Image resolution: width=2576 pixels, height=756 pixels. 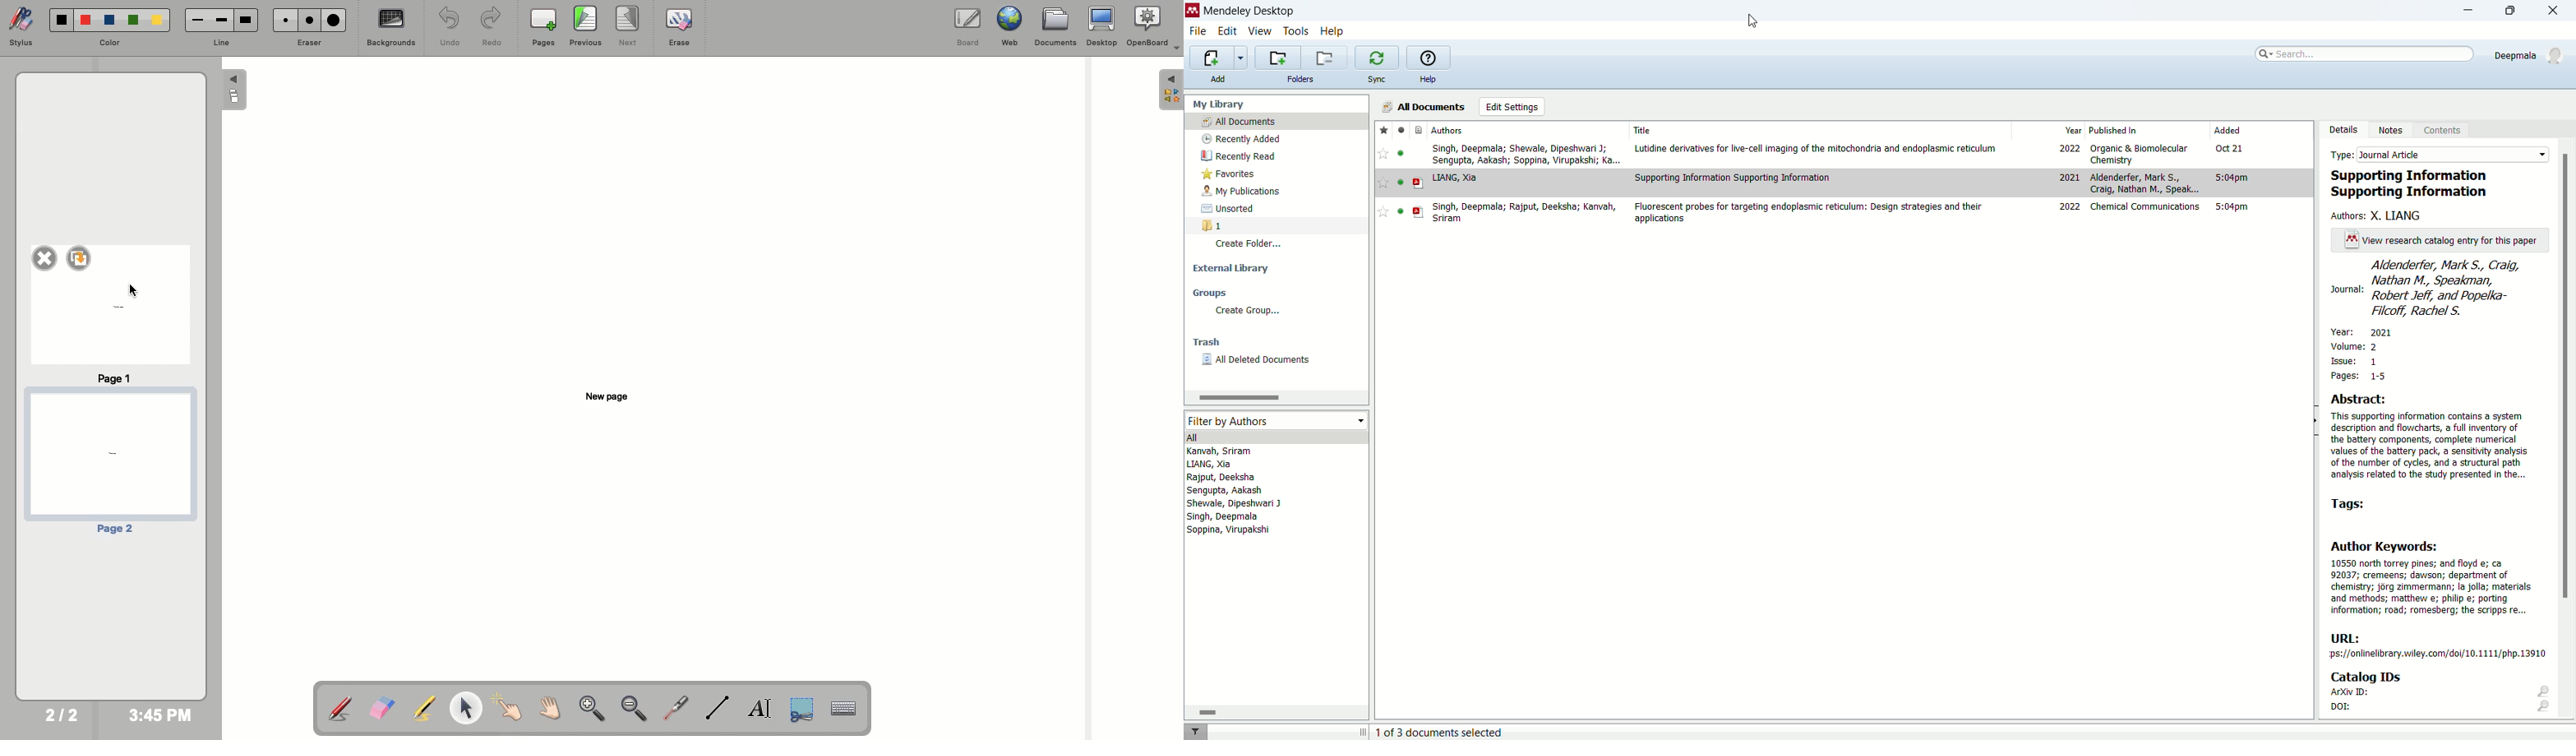 I want to click on create folder, so click(x=1251, y=247).